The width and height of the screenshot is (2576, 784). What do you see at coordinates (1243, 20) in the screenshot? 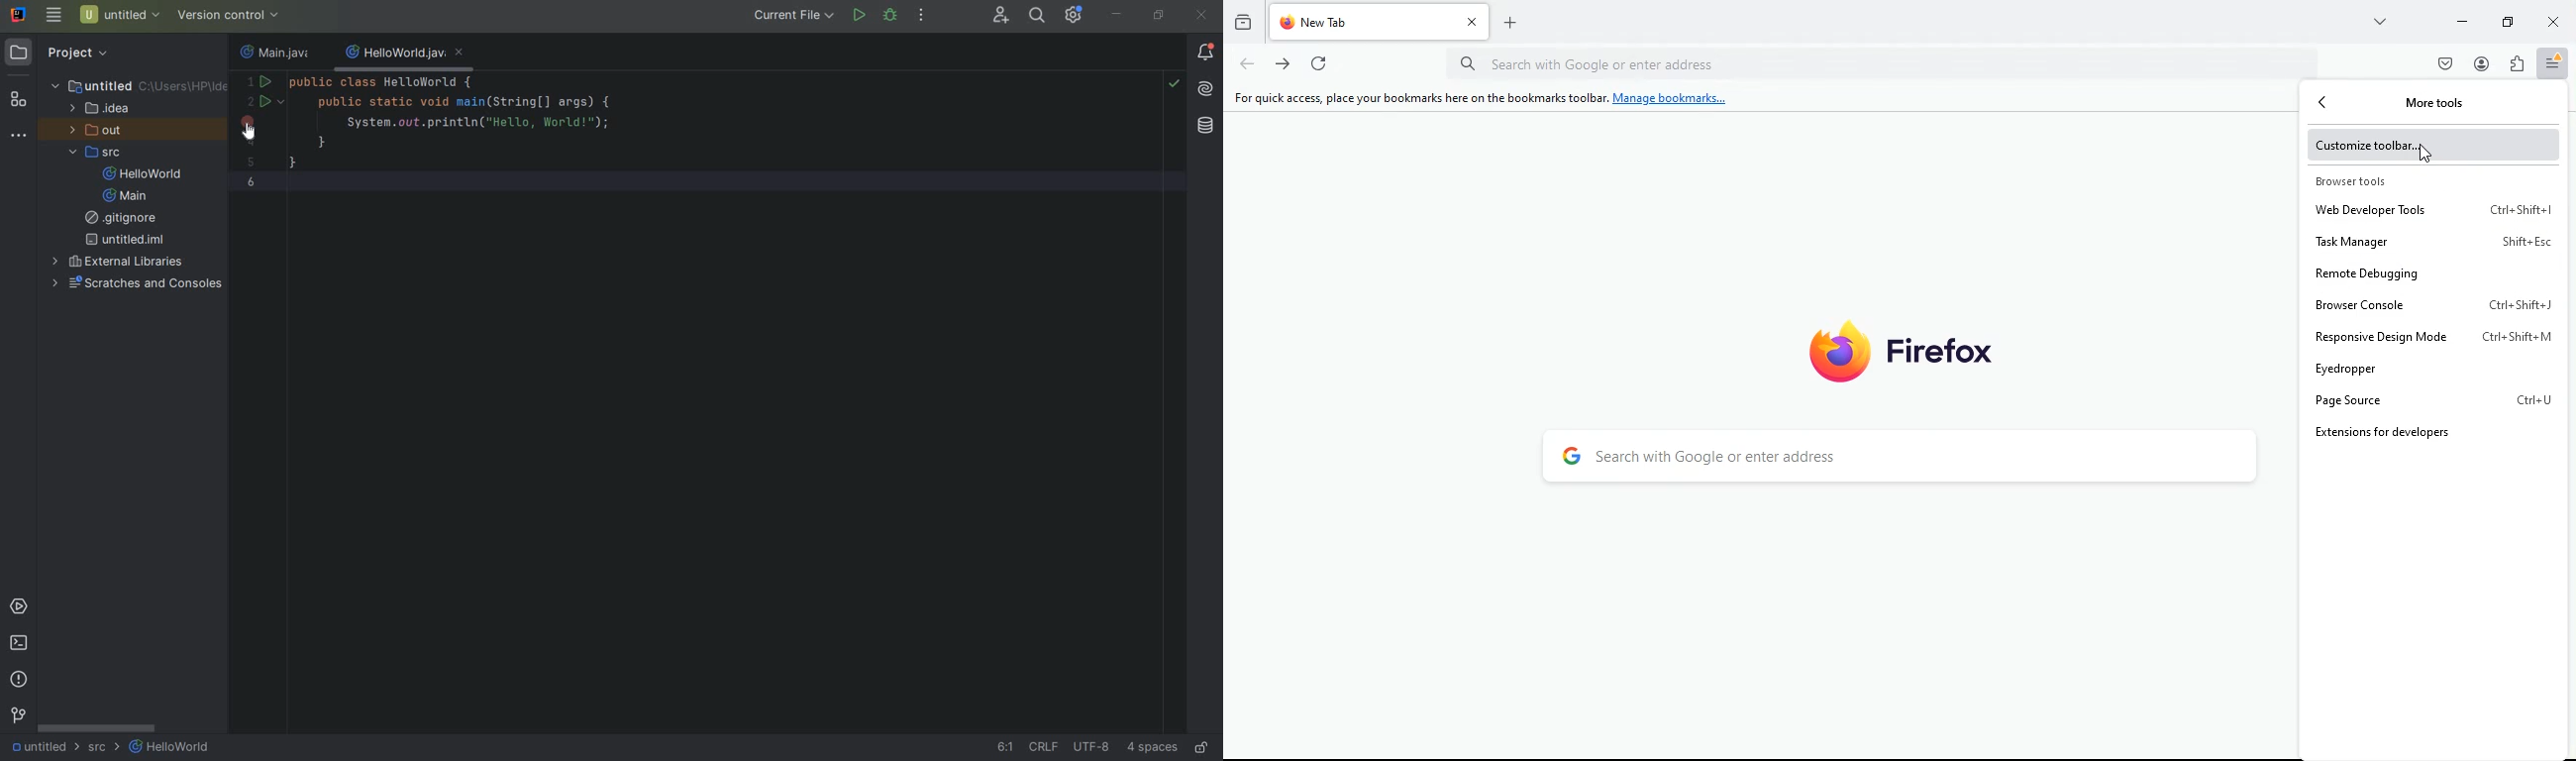
I see `history` at bounding box center [1243, 20].